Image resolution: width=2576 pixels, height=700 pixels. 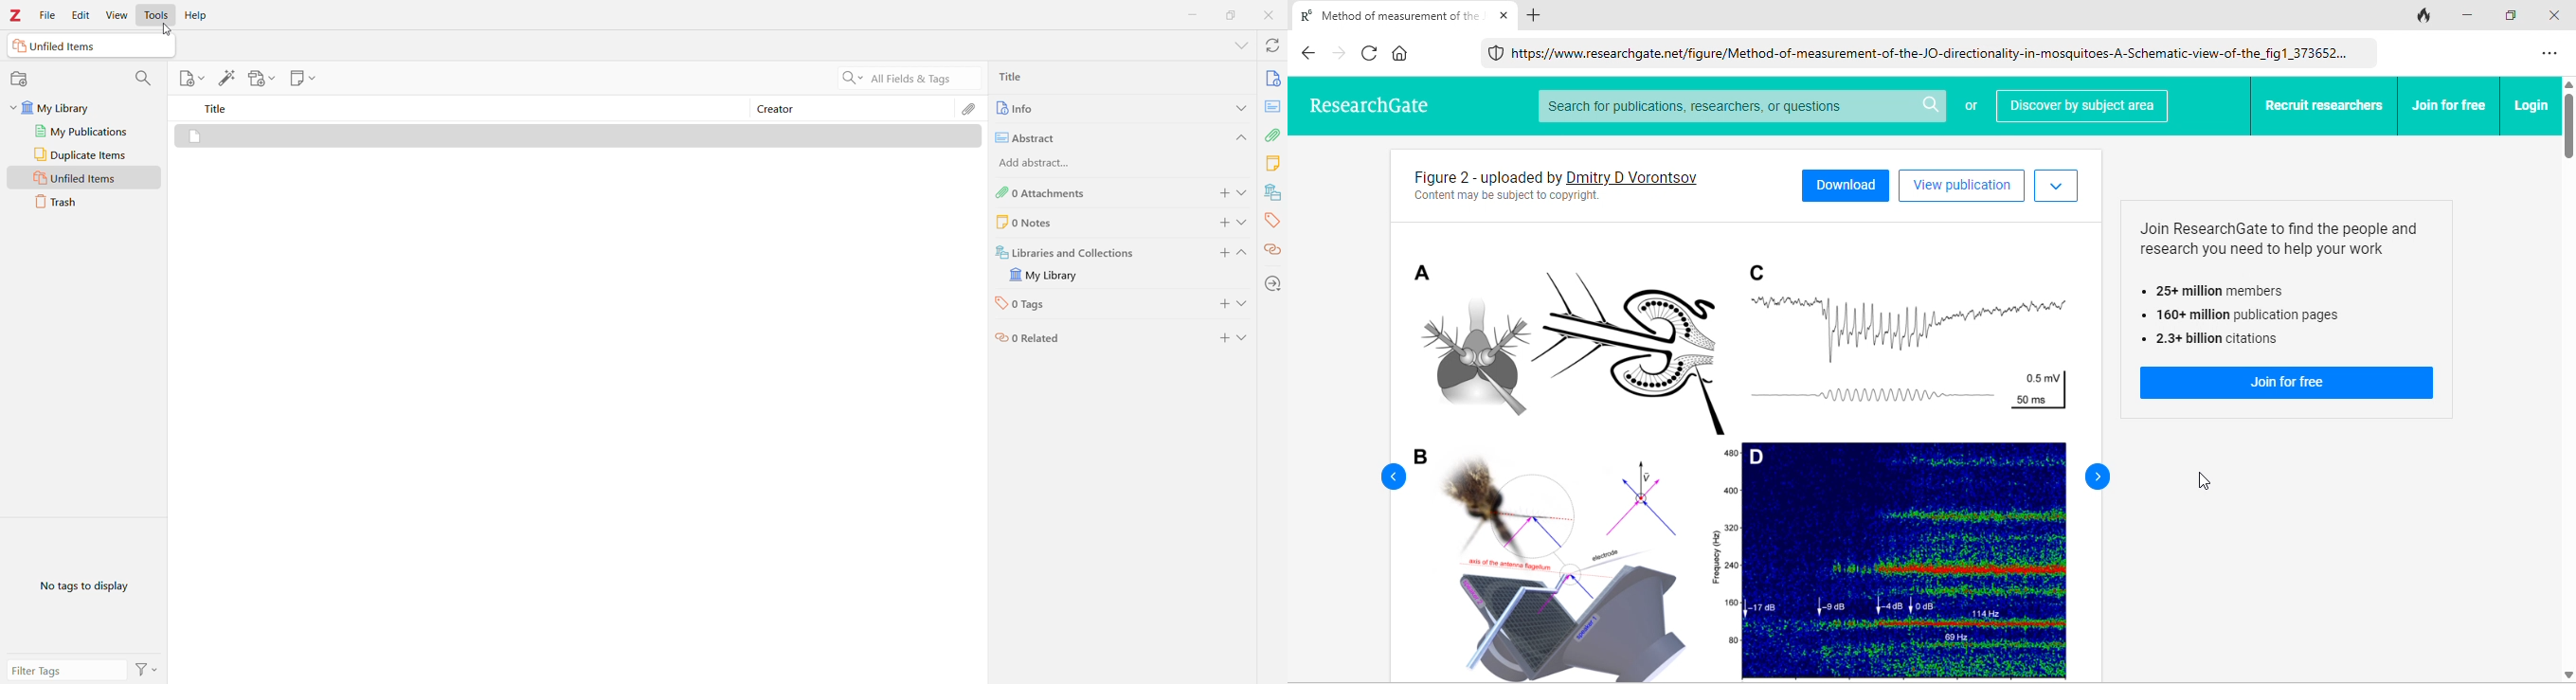 What do you see at coordinates (1931, 53) in the screenshot?
I see ` https://www.researchgate.net/figure/Method-of-measurement-of-the-JO-directionality-in-mosquitoes-A-Schematic-view-of-the_fig1_373652...` at bounding box center [1931, 53].